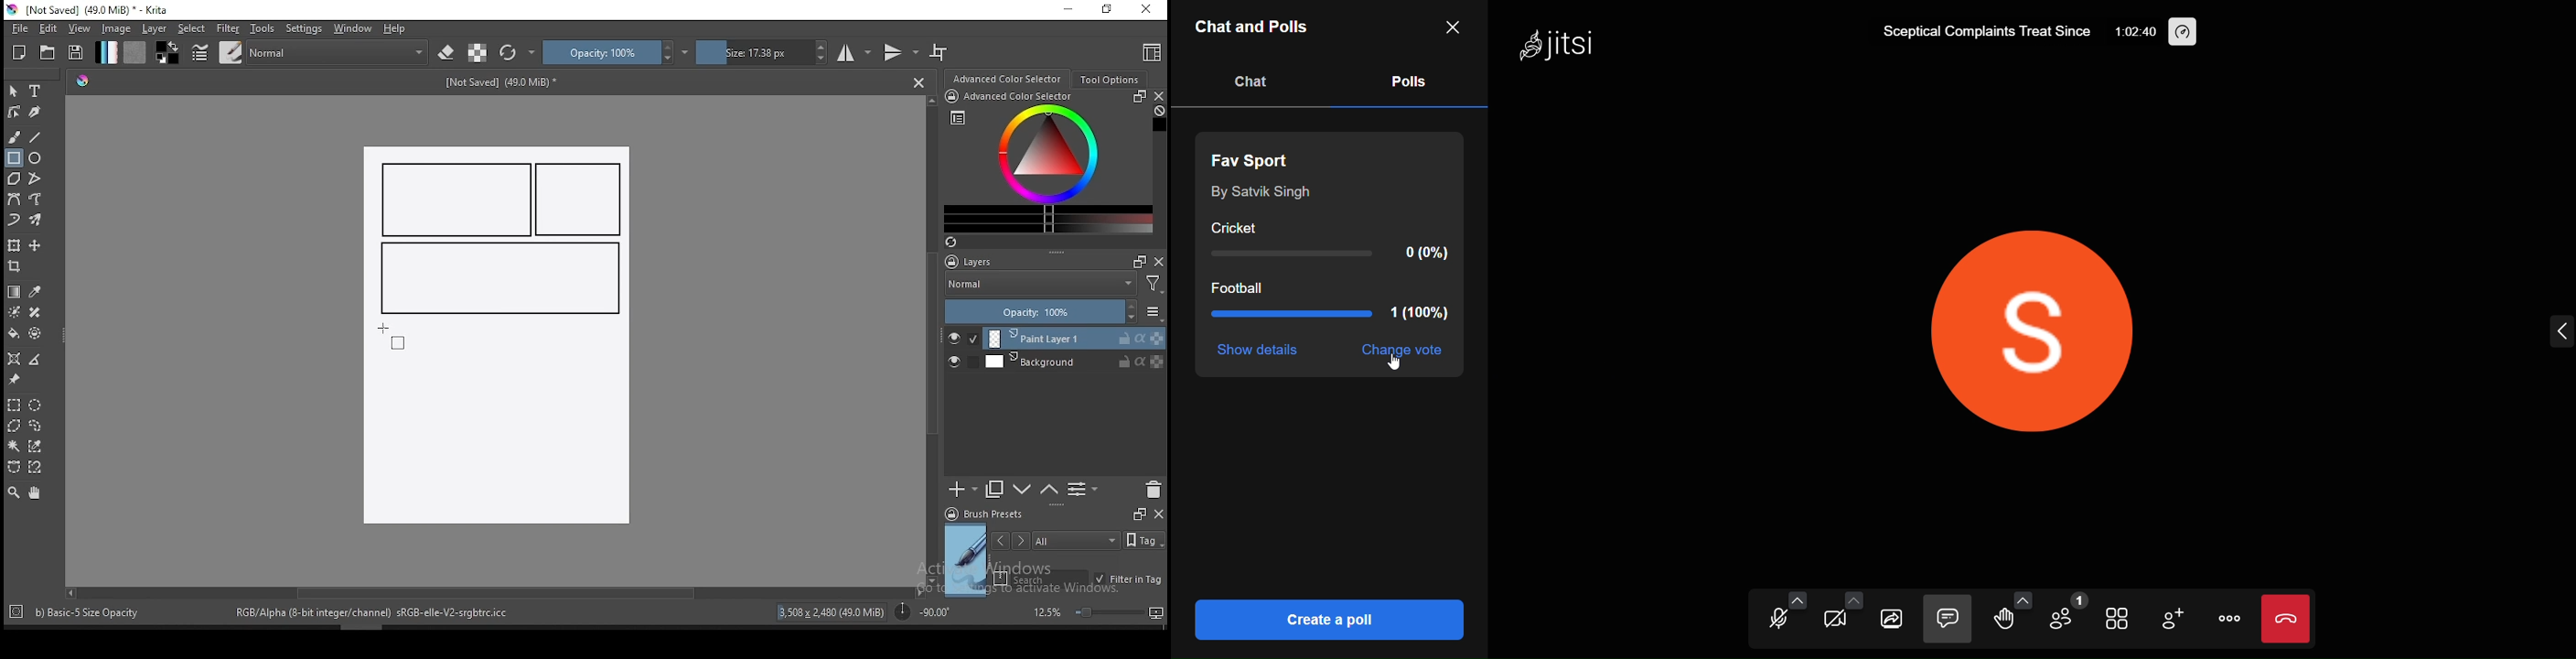 This screenshot has width=2576, height=672. What do you see at coordinates (1158, 96) in the screenshot?
I see `close docker` at bounding box center [1158, 96].